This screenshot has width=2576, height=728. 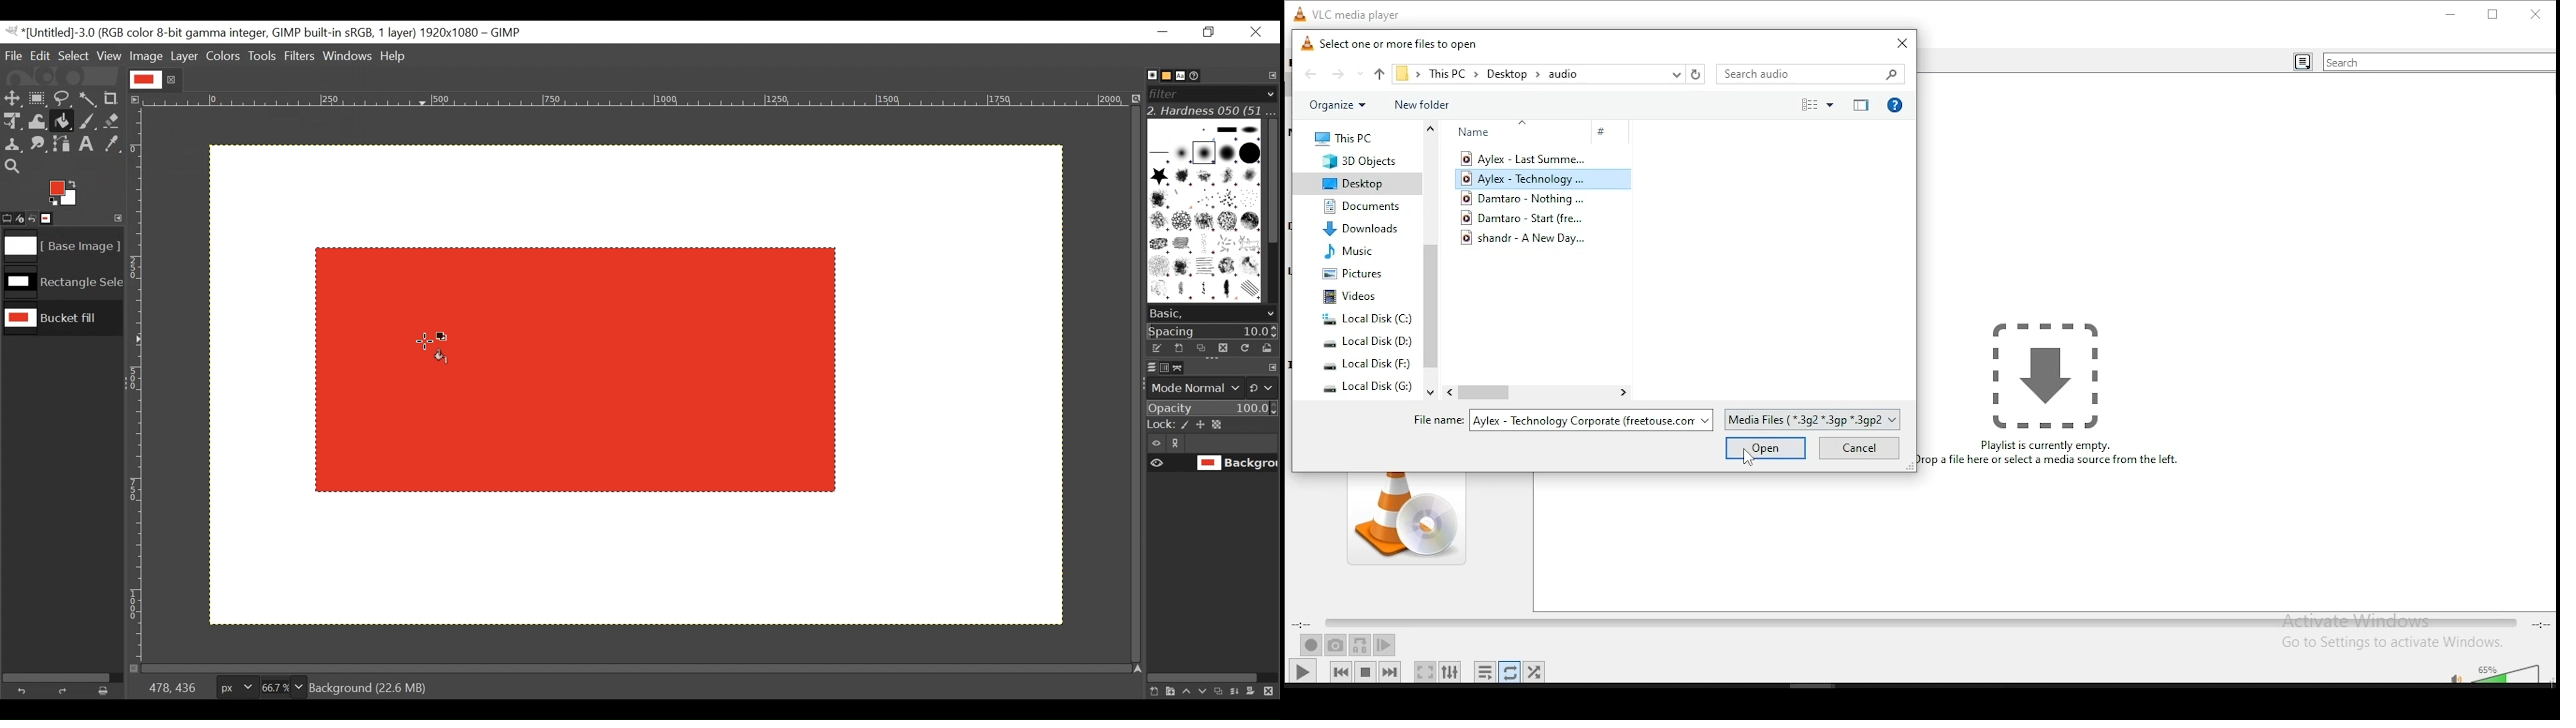 What do you see at coordinates (1507, 131) in the screenshot?
I see `name` at bounding box center [1507, 131].